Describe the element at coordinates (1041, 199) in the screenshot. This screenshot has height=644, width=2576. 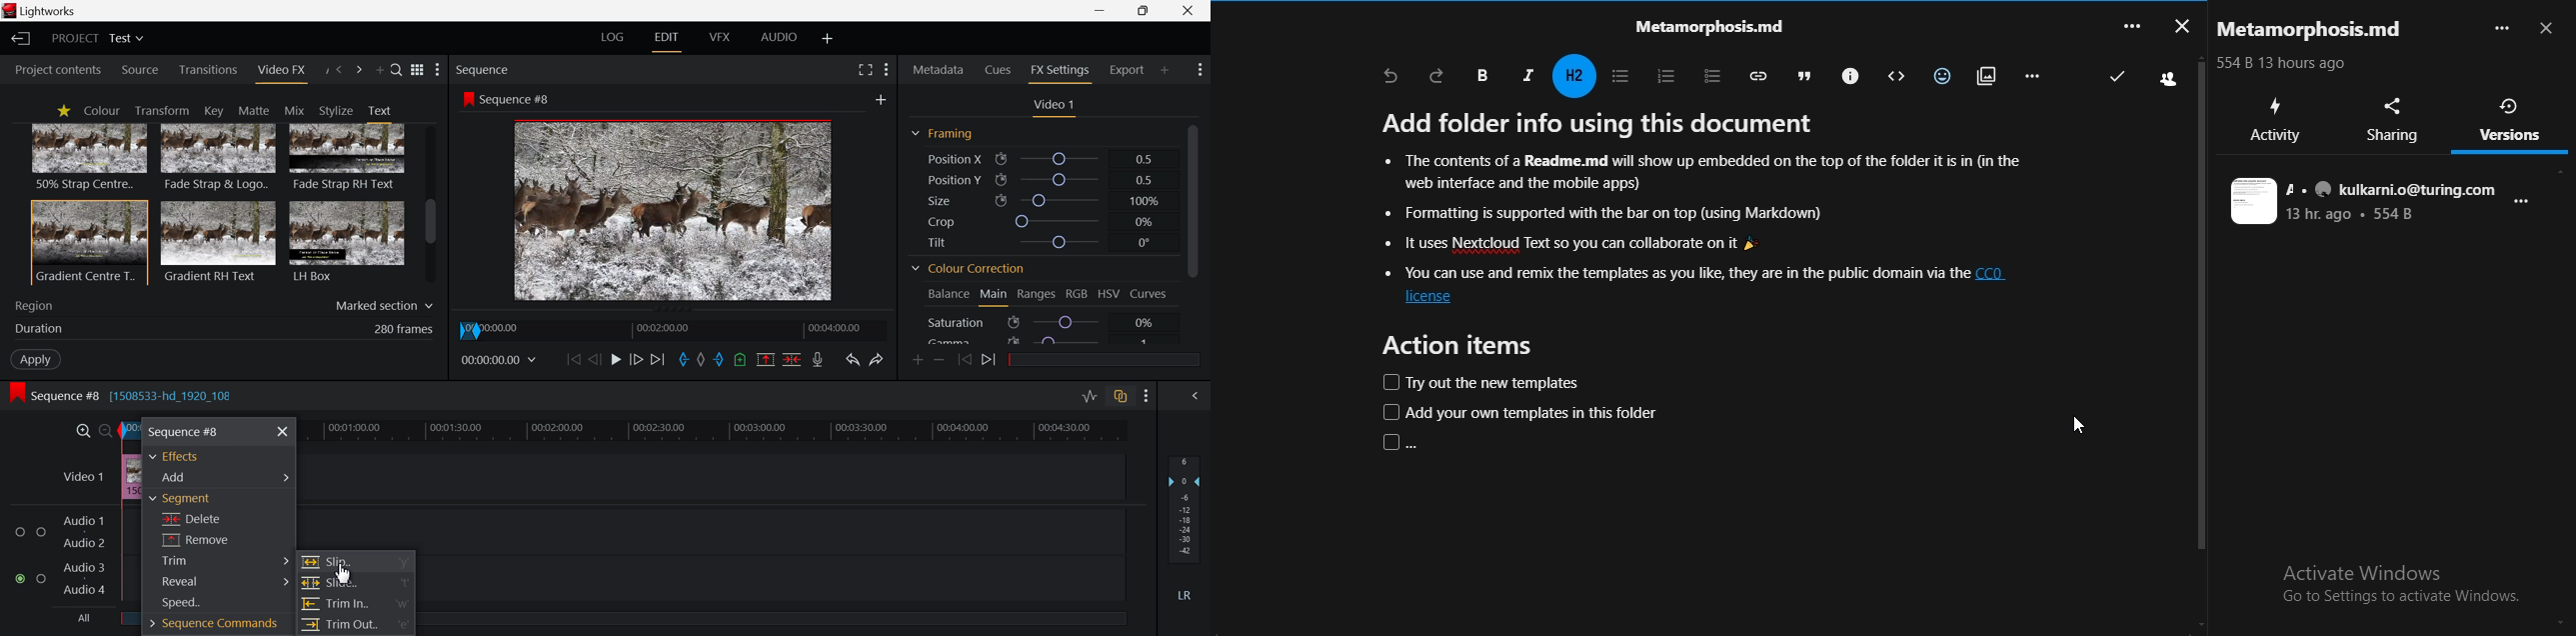
I see `Size` at that location.